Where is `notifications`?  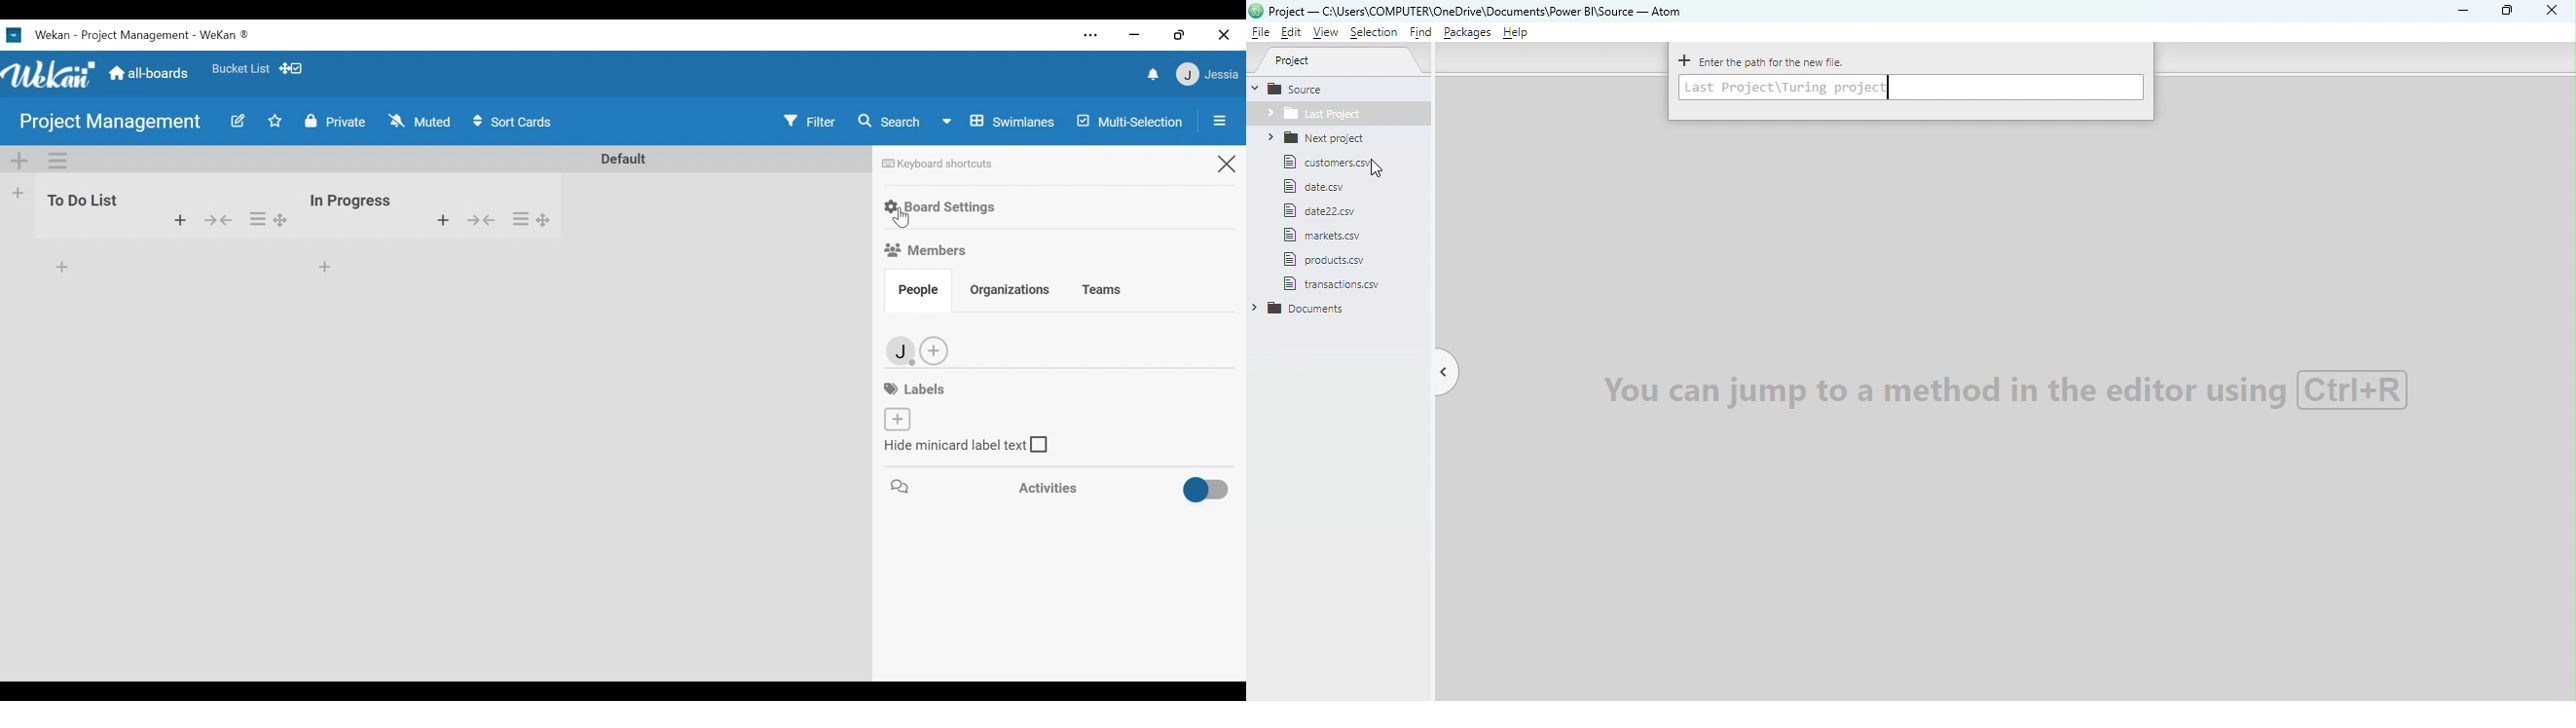
notifications is located at coordinates (1151, 75).